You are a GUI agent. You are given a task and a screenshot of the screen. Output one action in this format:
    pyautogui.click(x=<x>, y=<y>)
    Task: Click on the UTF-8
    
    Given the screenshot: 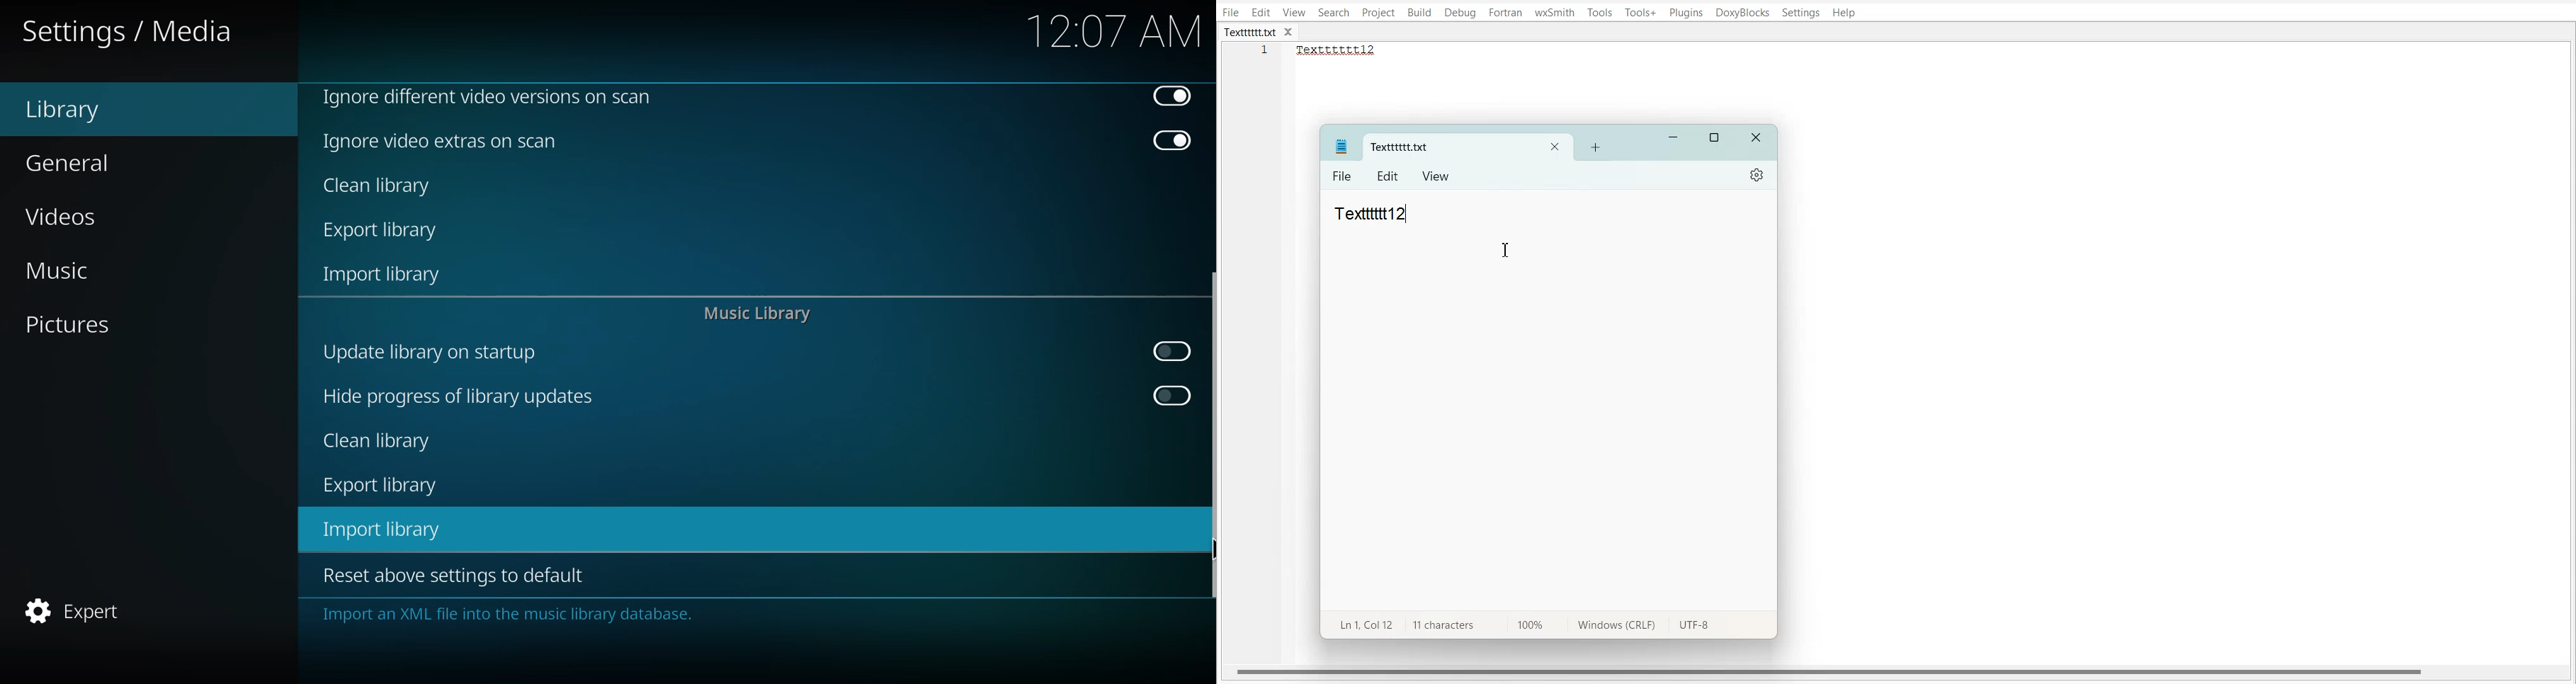 What is the action you would take?
    pyautogui.click(x=1694, y=627)
    